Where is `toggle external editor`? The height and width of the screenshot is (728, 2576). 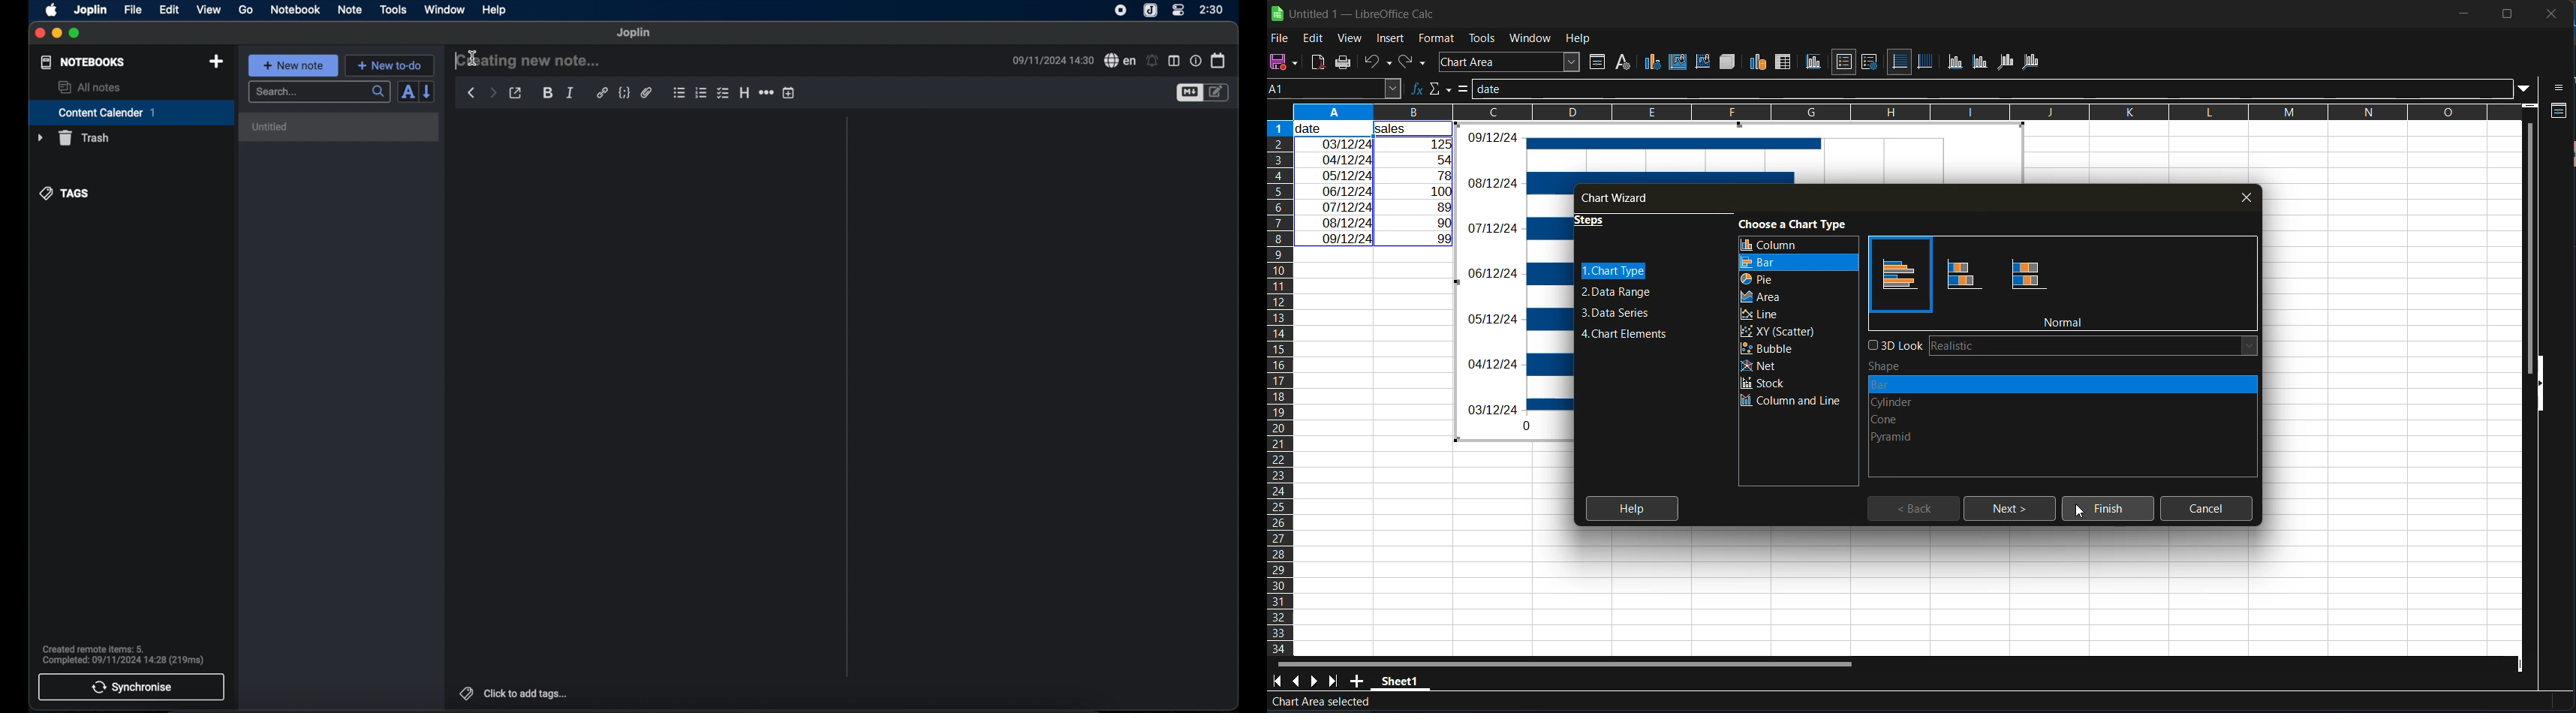
toggle external editor is located at coordinates (516, 93).